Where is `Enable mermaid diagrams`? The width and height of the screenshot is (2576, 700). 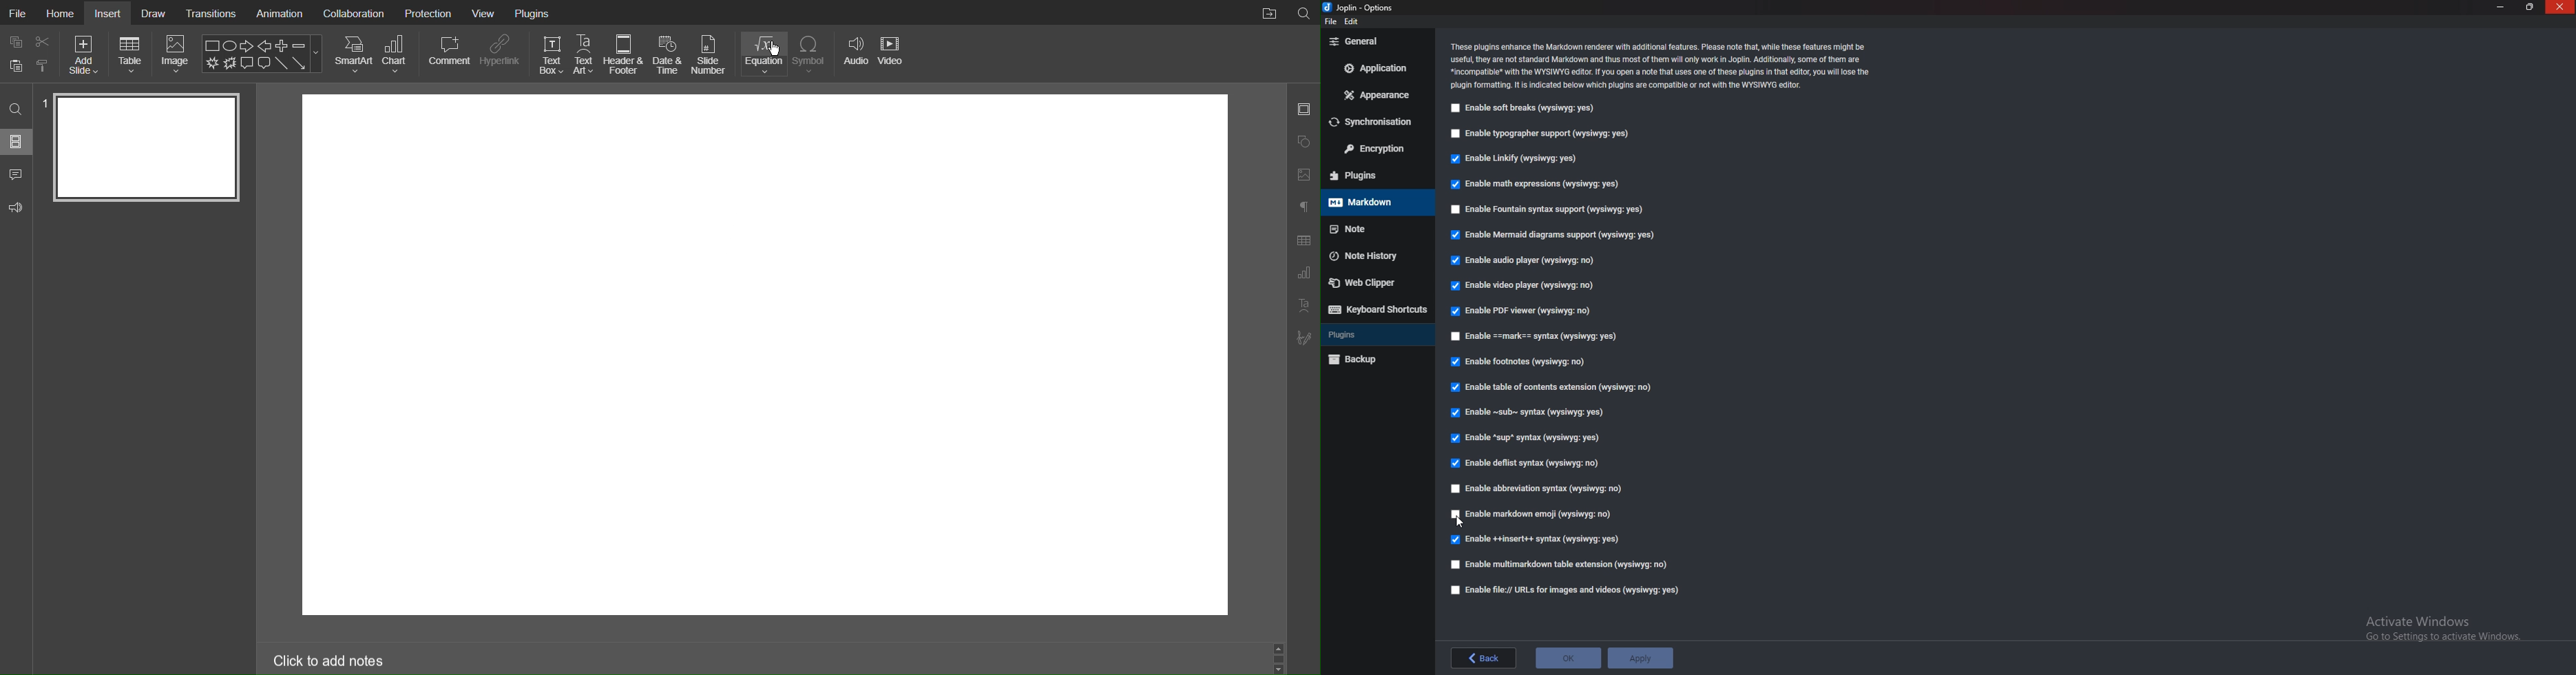
Enable mermaid diagrams is located at coordinates (1556, 235).